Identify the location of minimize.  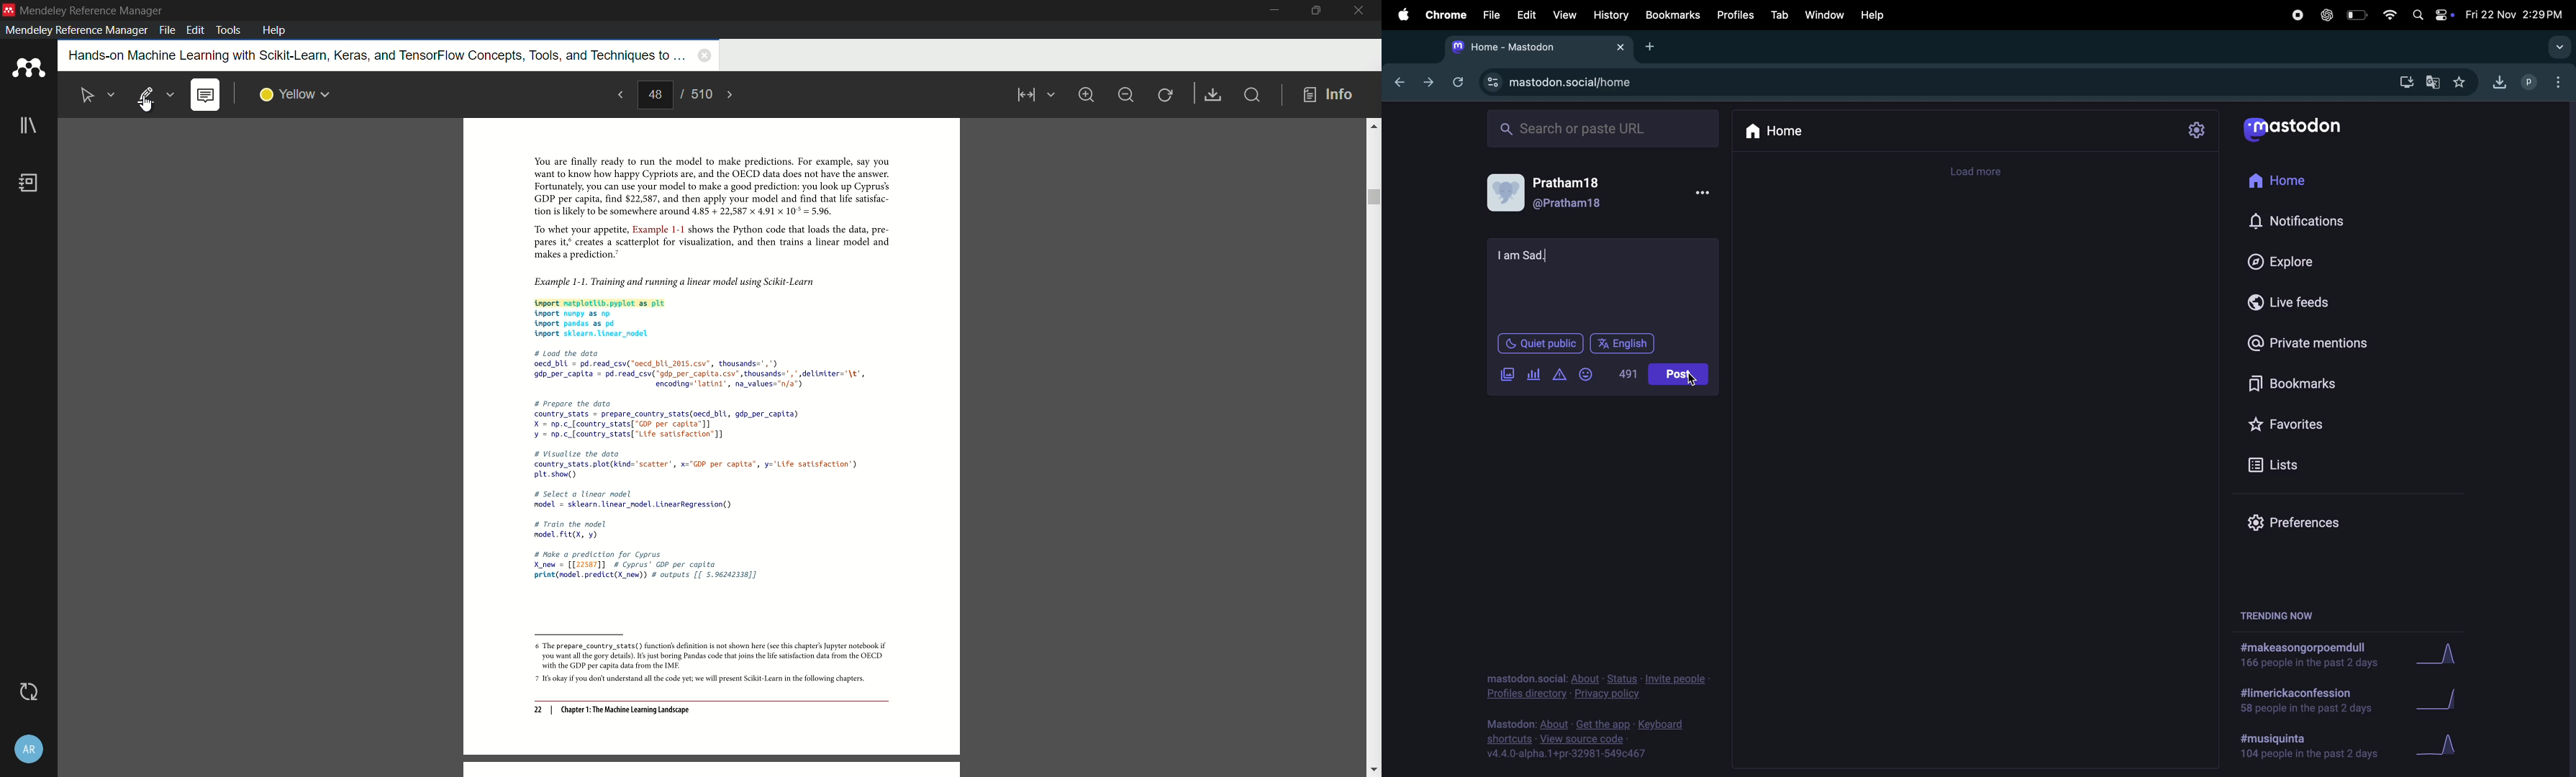
(1276, 11).